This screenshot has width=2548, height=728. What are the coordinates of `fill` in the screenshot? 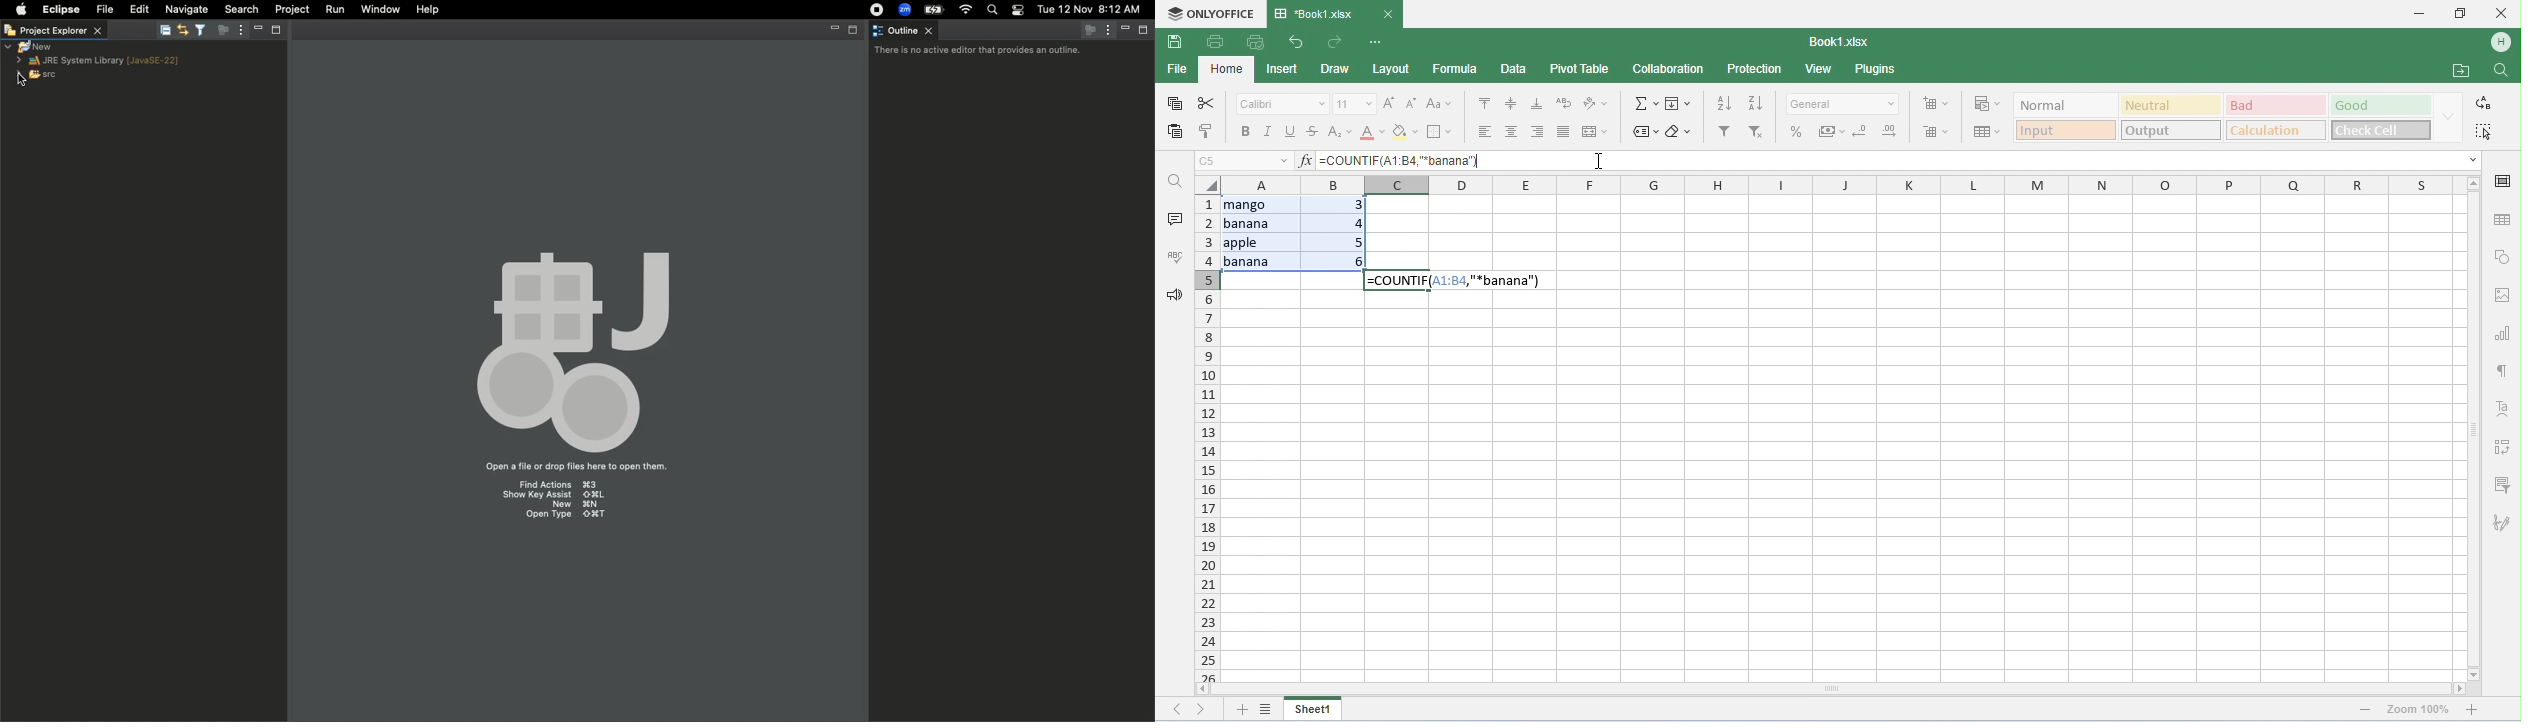 It's located at (1679, 105).